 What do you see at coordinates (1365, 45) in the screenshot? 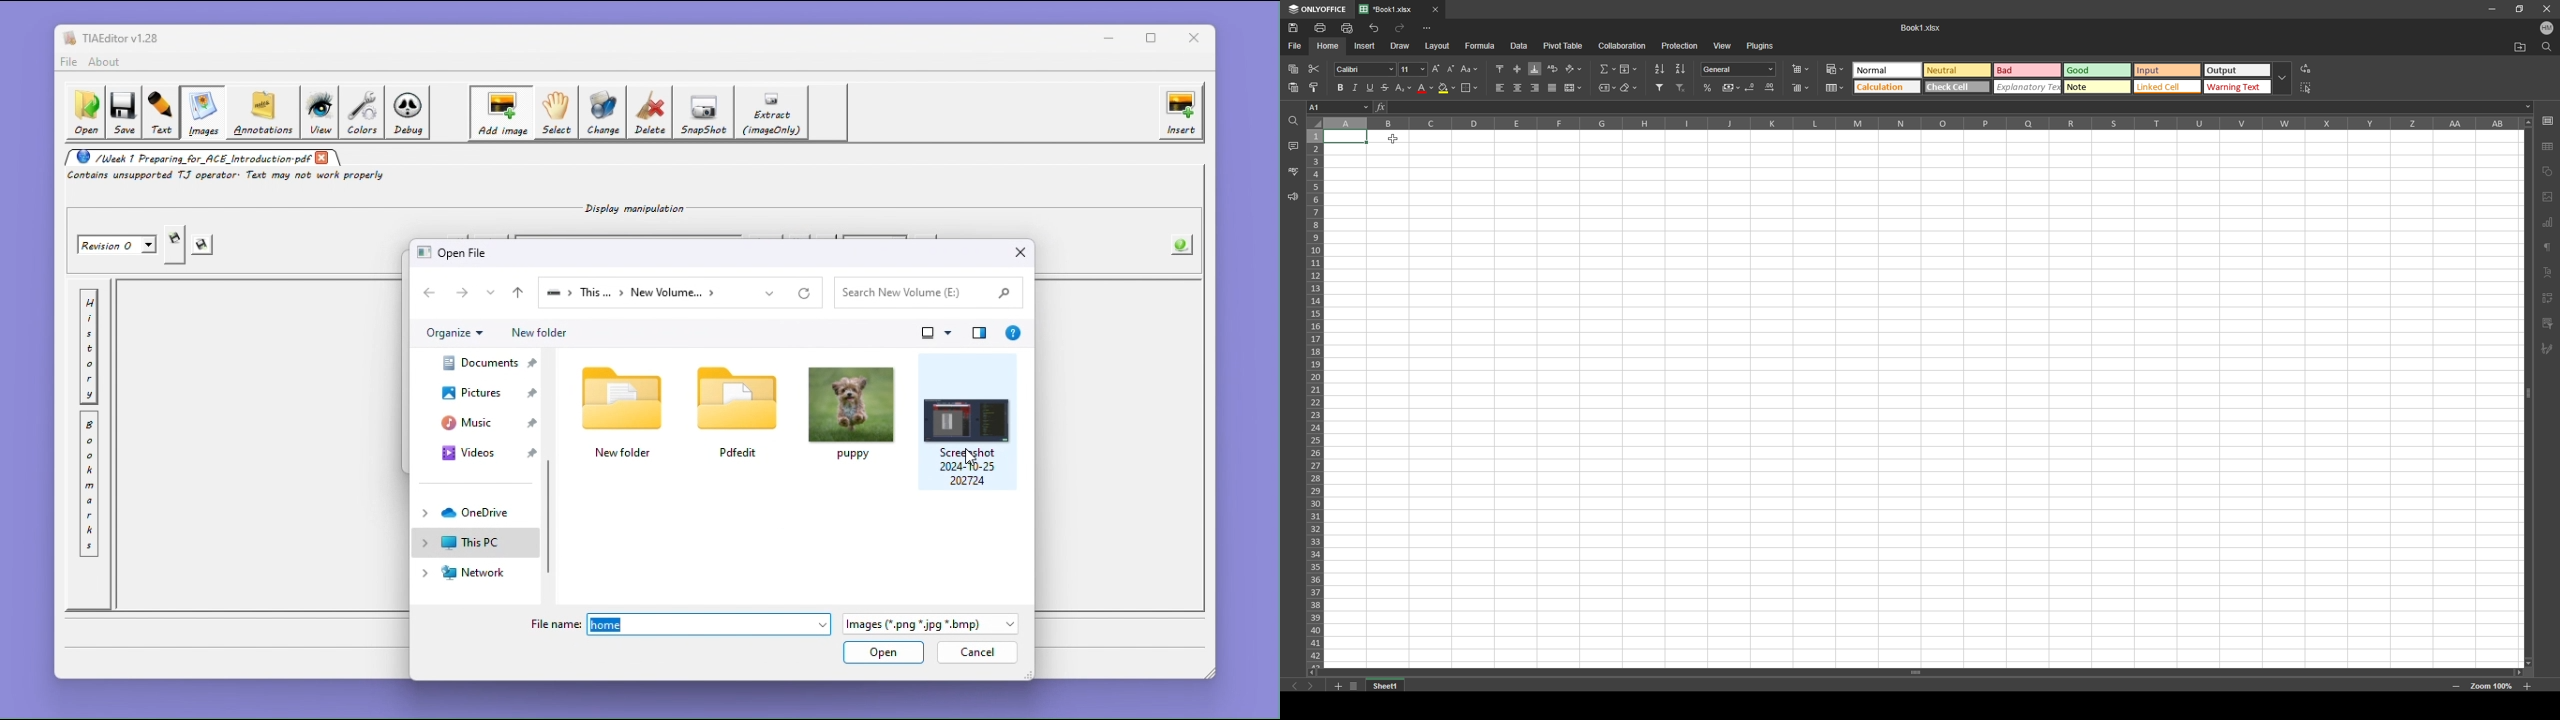
I see `insert` at bounding box center [1365, 45].